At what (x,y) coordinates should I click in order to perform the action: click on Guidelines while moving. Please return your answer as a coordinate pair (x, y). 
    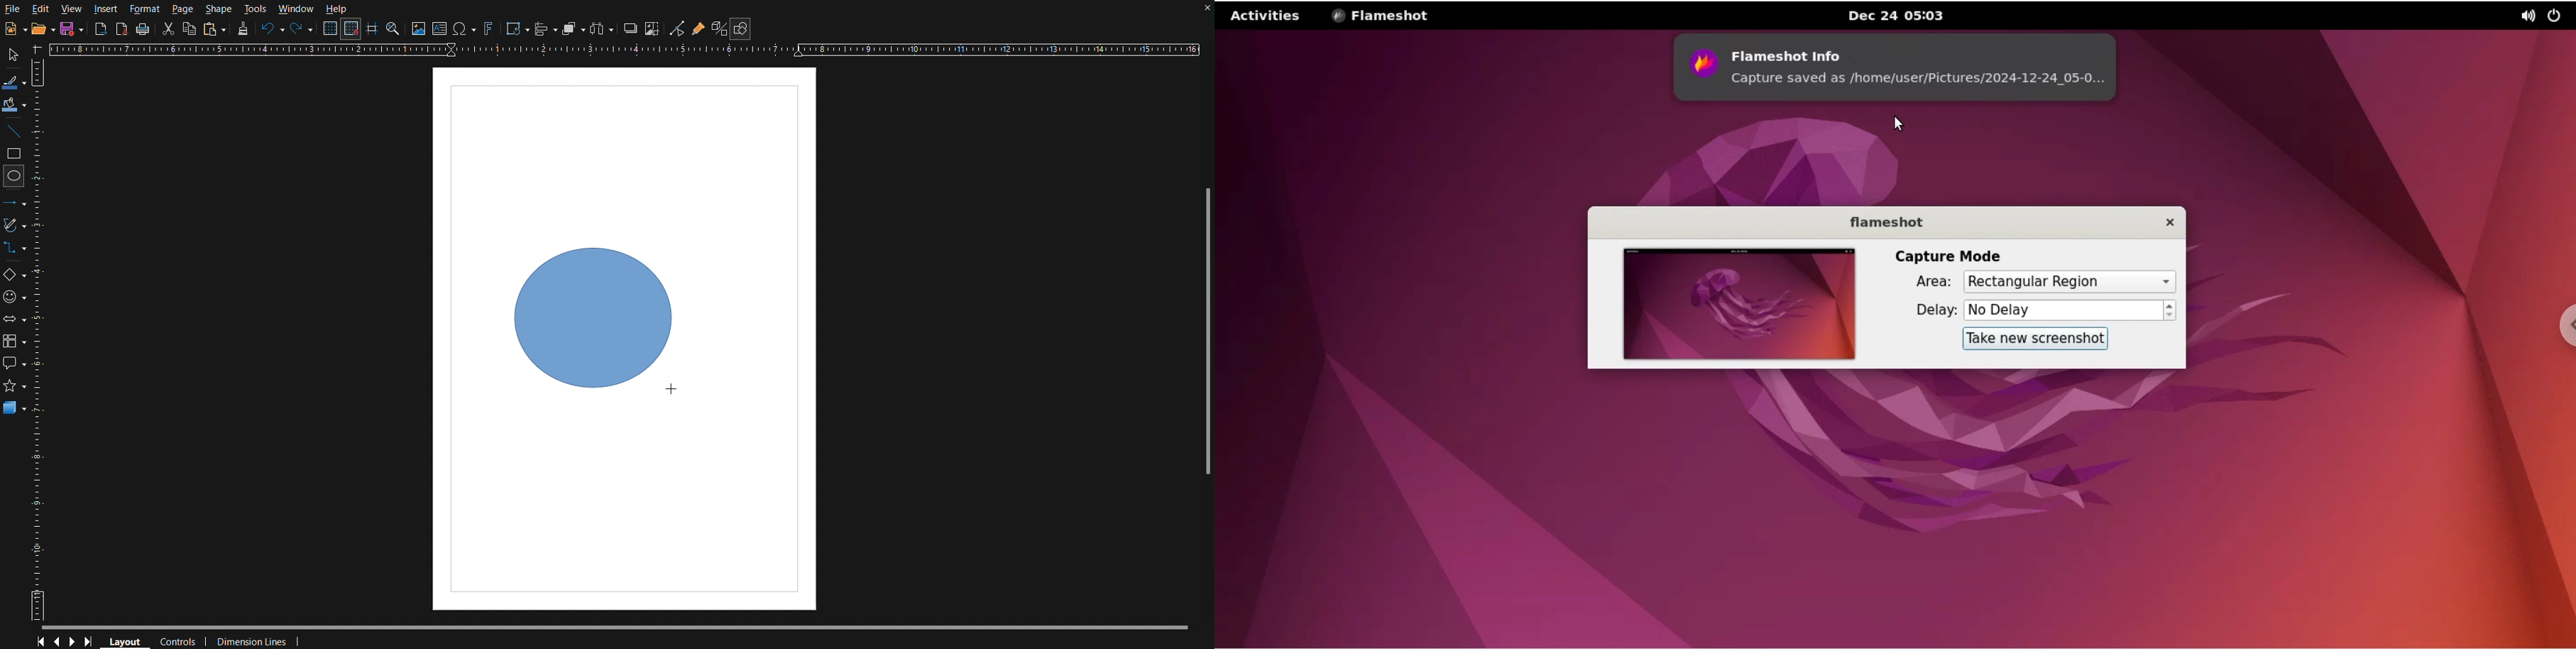
    Looking at the image, I should click on (373, 31).